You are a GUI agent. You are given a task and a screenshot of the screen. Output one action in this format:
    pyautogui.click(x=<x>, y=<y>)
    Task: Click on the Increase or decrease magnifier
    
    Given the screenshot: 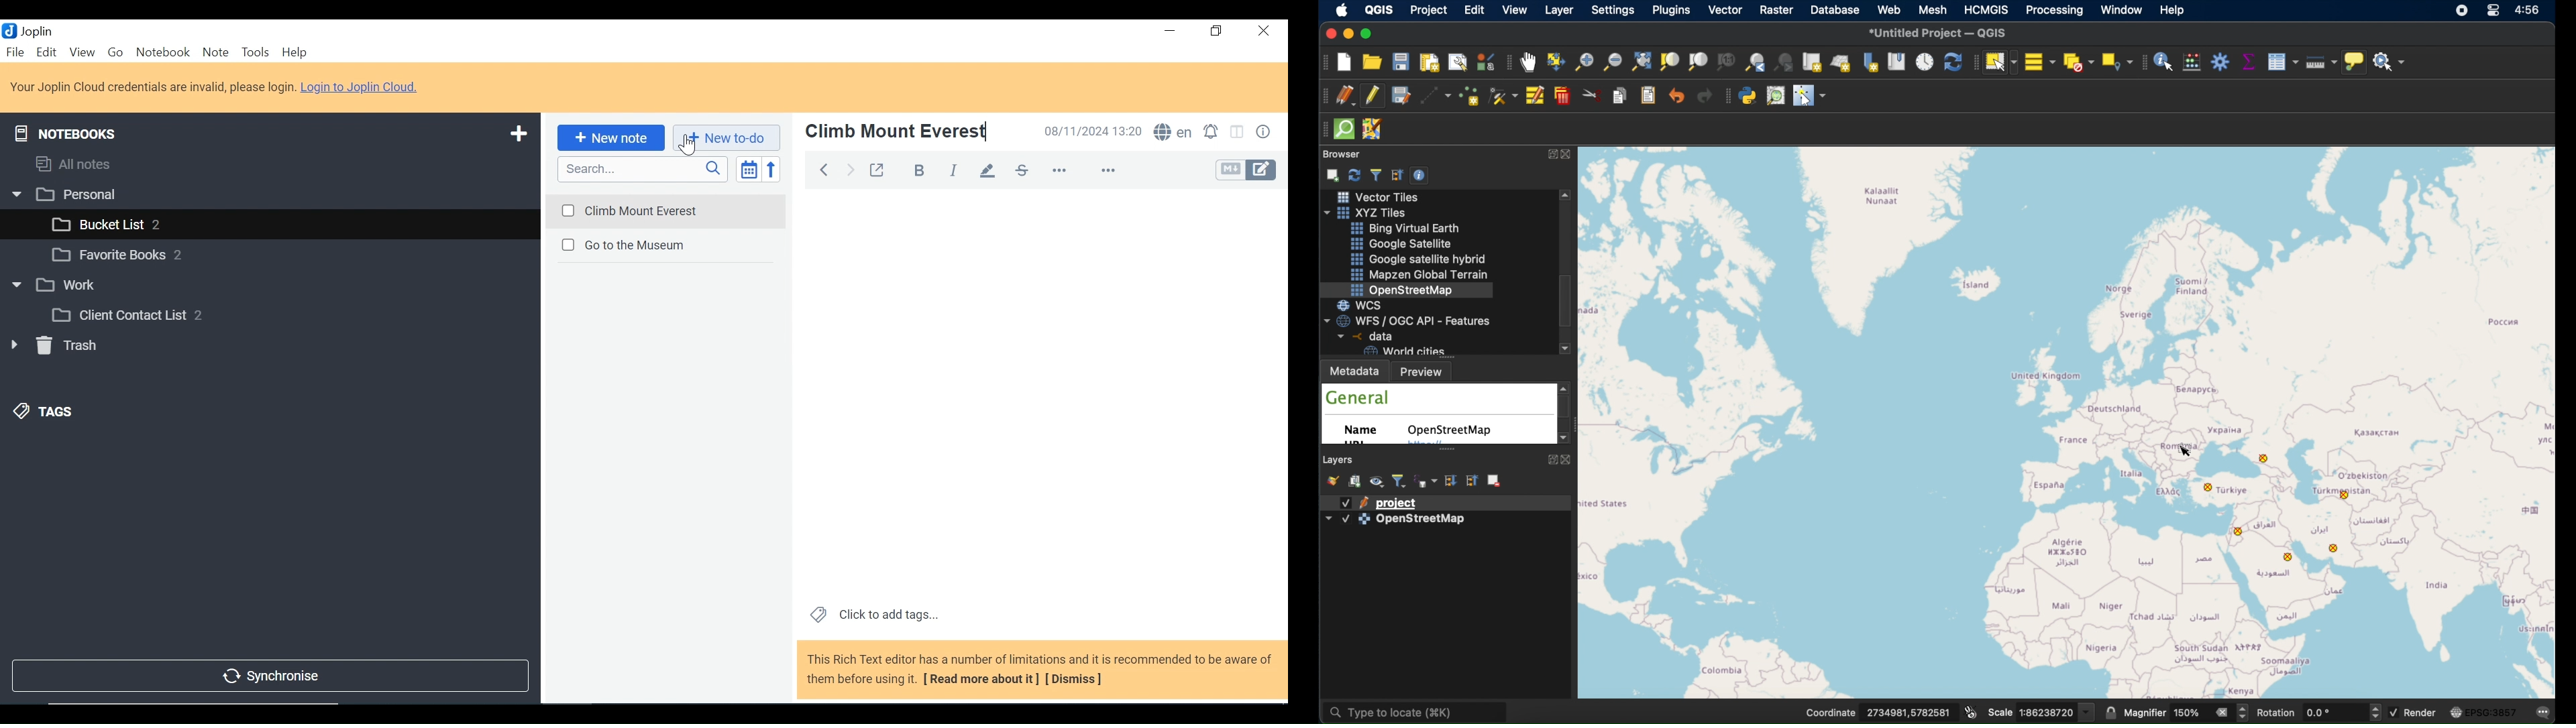 What is the action you would take?
    pyautogui.click(x=2244, y=713)
    